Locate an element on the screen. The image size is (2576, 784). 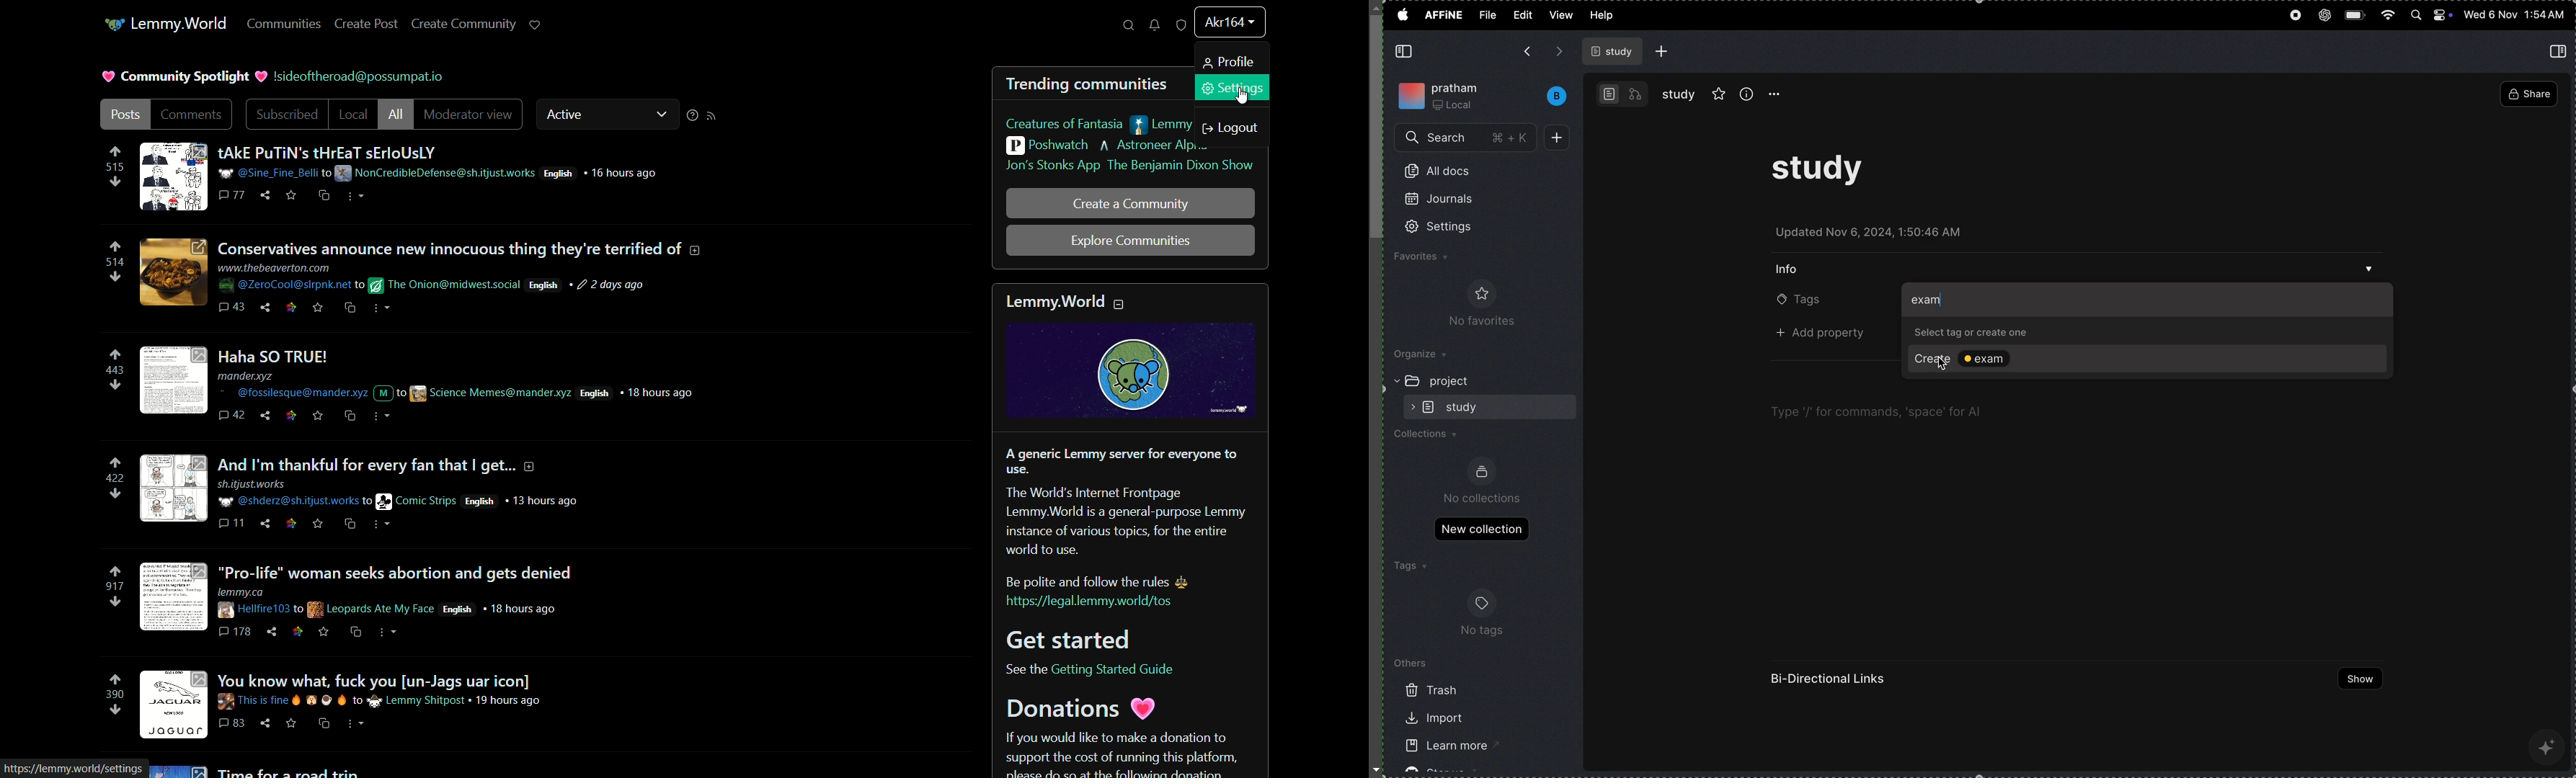
expand/collapse is located at coordinates (1393, 380).